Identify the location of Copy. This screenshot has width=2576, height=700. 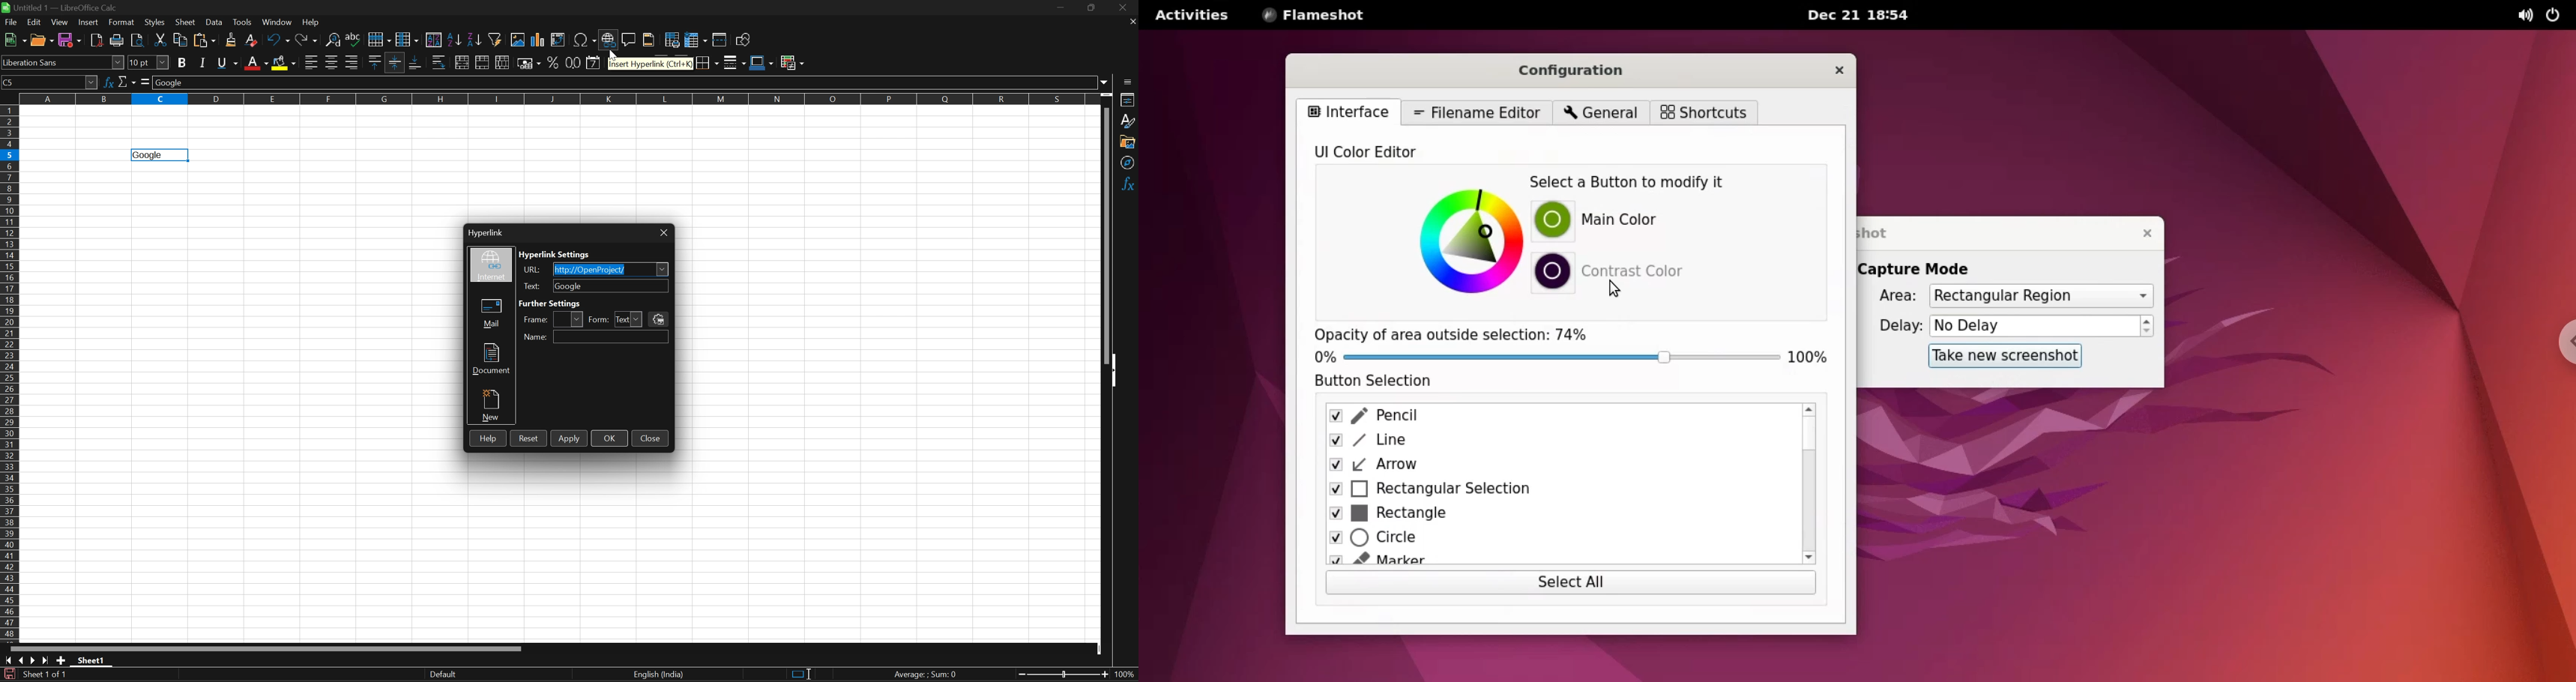
(179, 39).